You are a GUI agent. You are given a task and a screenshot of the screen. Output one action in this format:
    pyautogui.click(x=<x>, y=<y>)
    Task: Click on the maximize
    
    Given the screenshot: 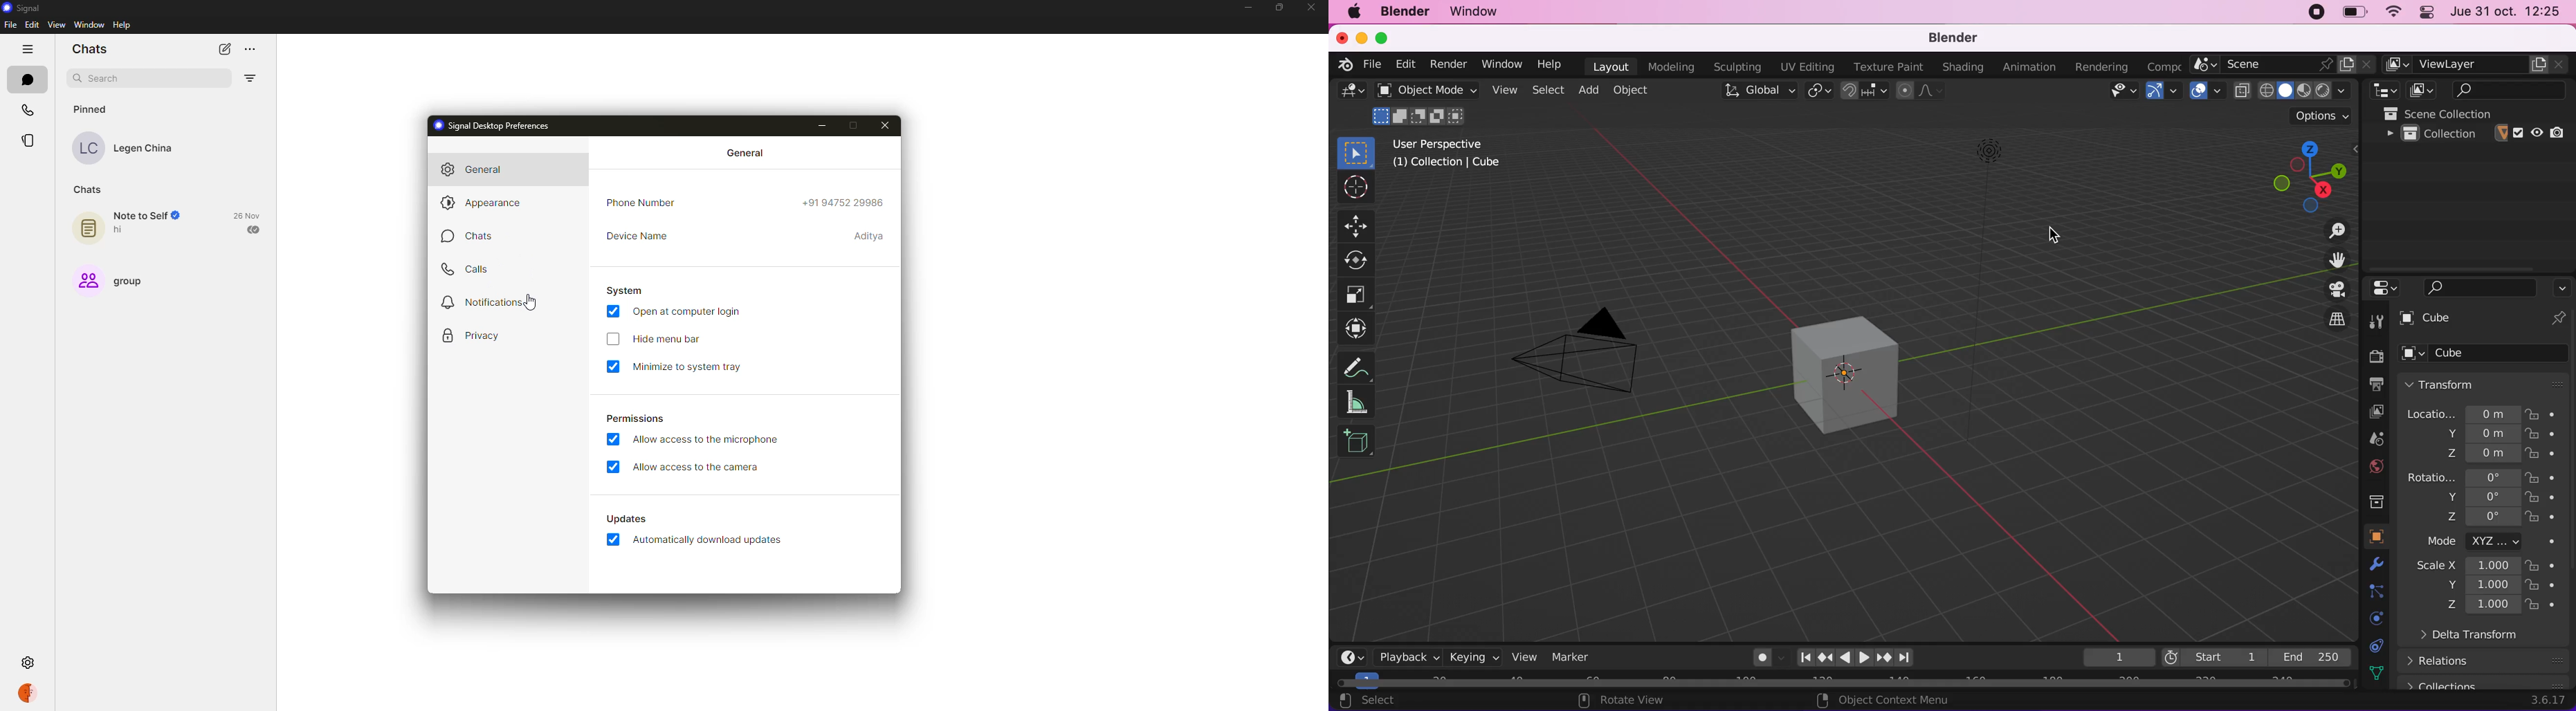 What is the action you would take?
    pyautogui.click(x=1382, y=39)
    